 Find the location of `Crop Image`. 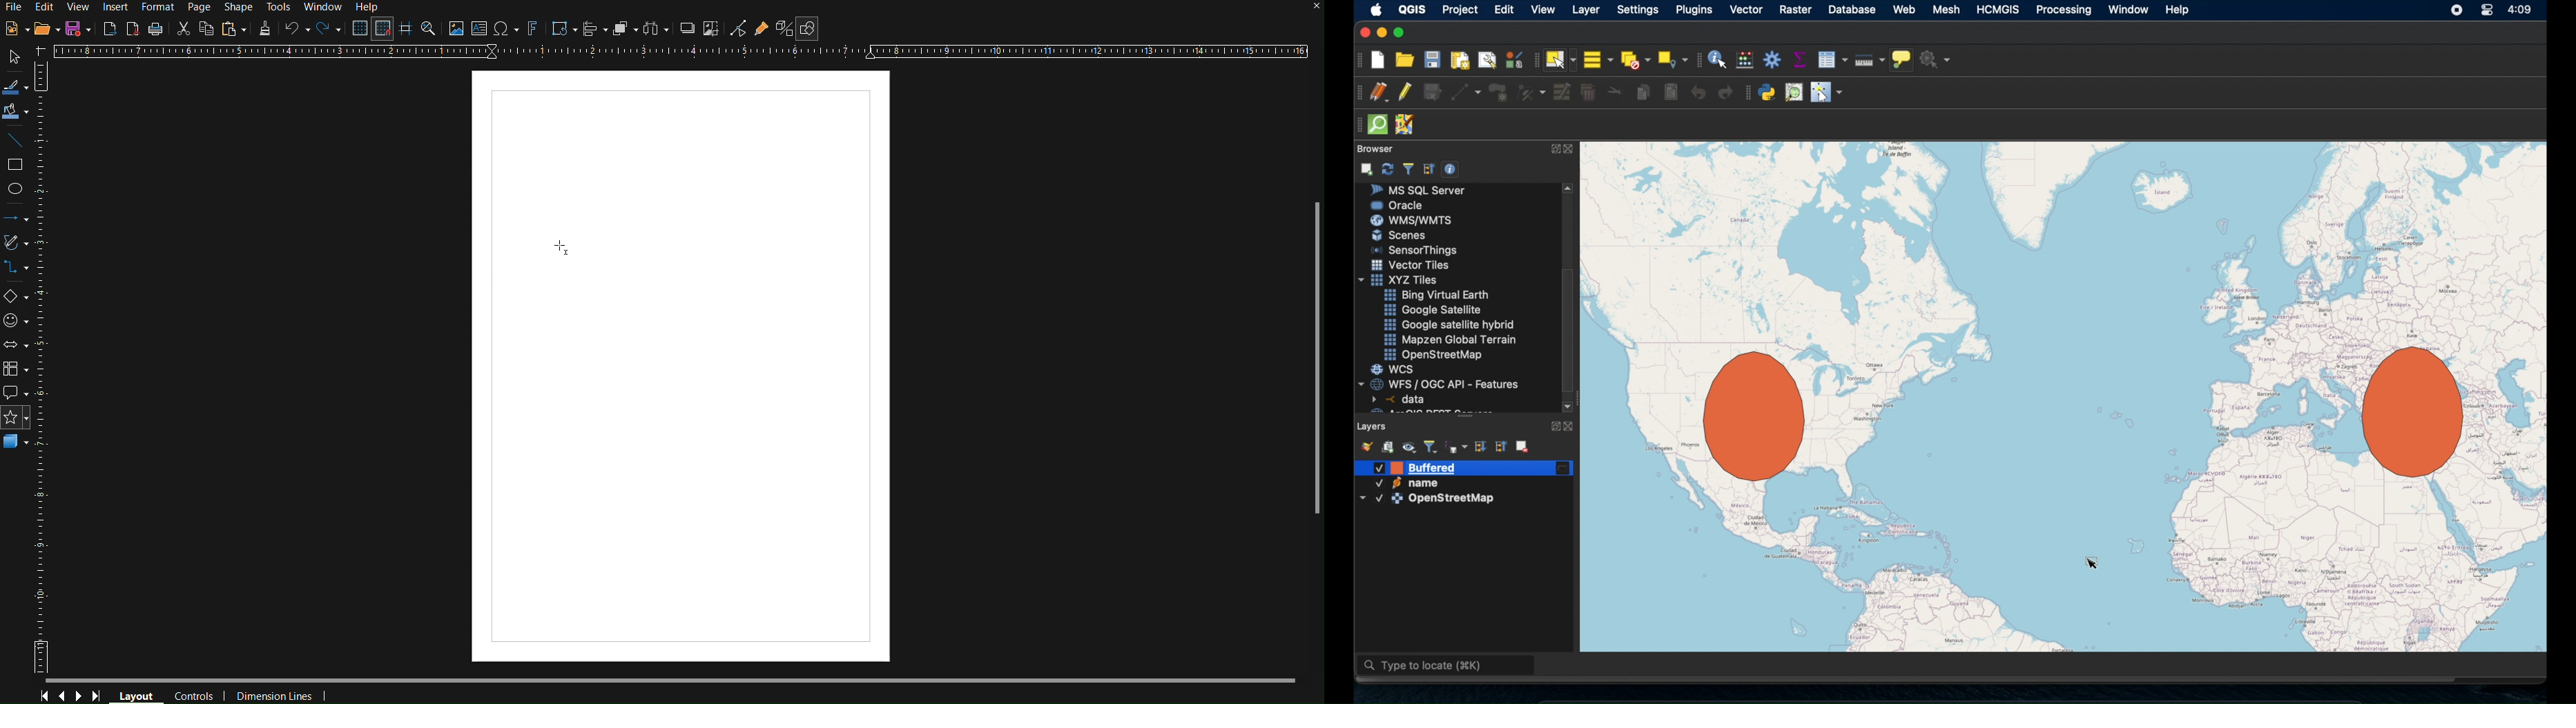

Crop Image is located at coordinates (712, 30).